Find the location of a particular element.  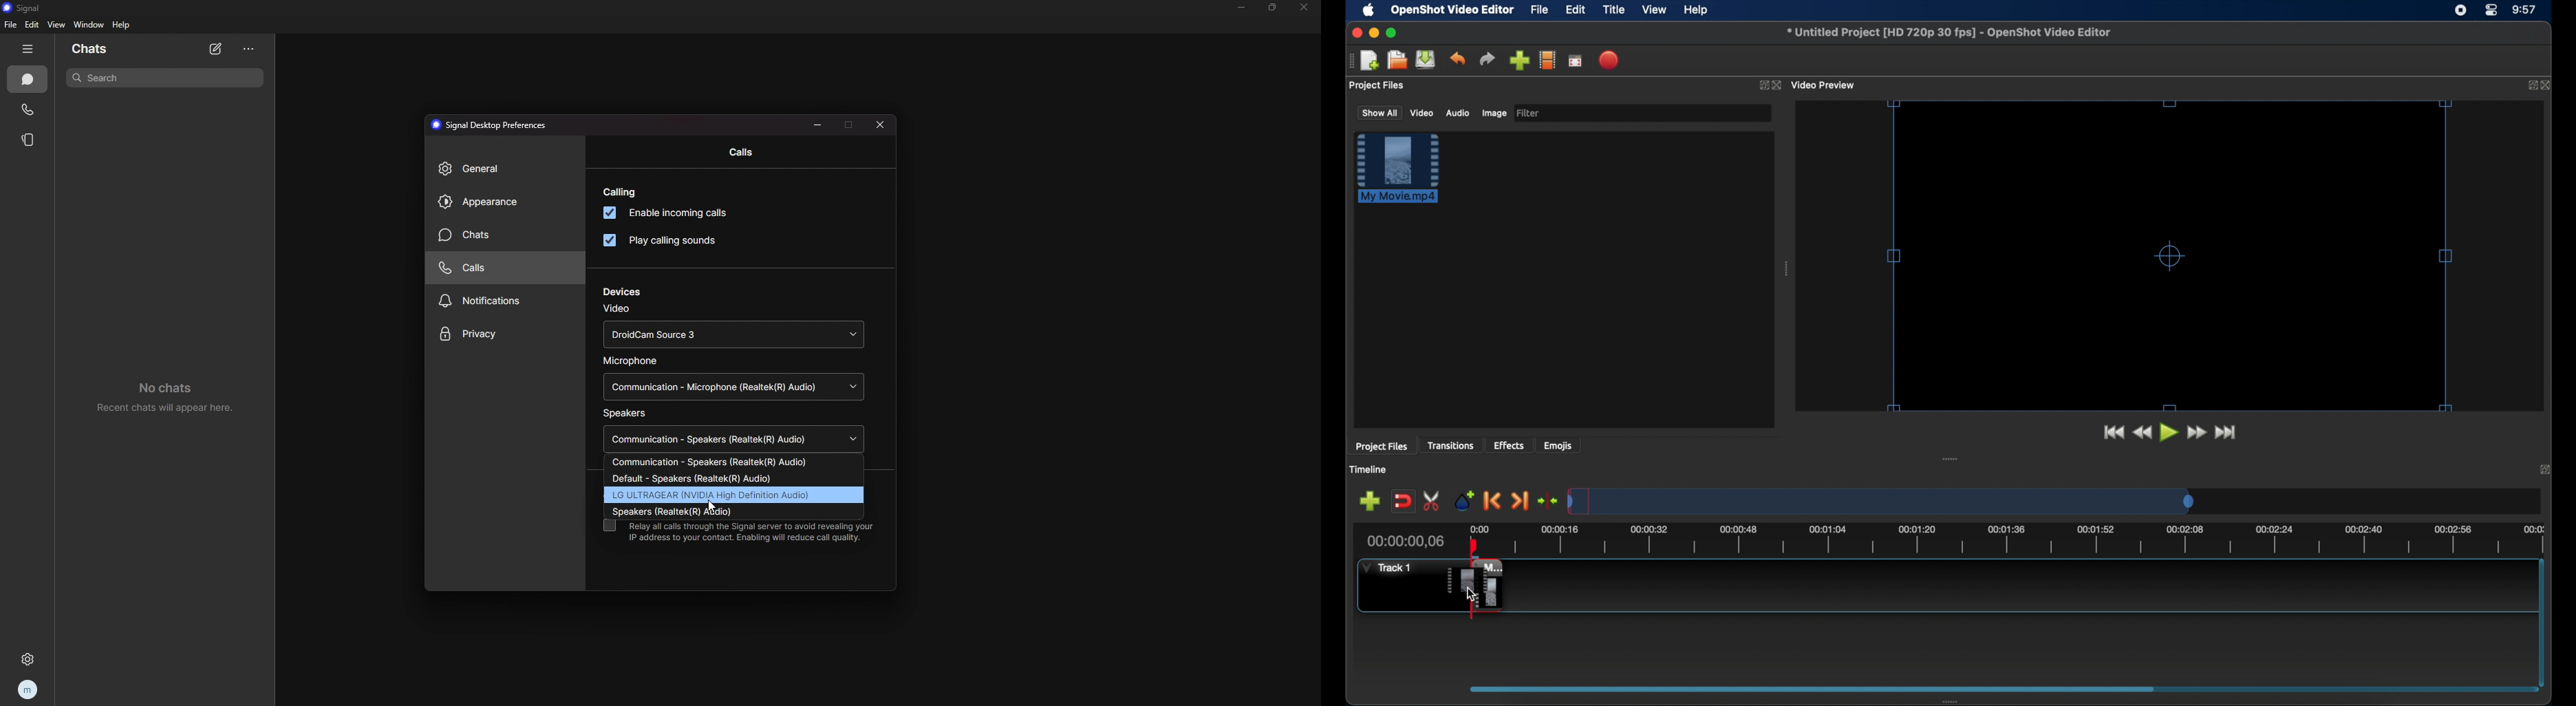

file is located at coordinates (1540, 10).